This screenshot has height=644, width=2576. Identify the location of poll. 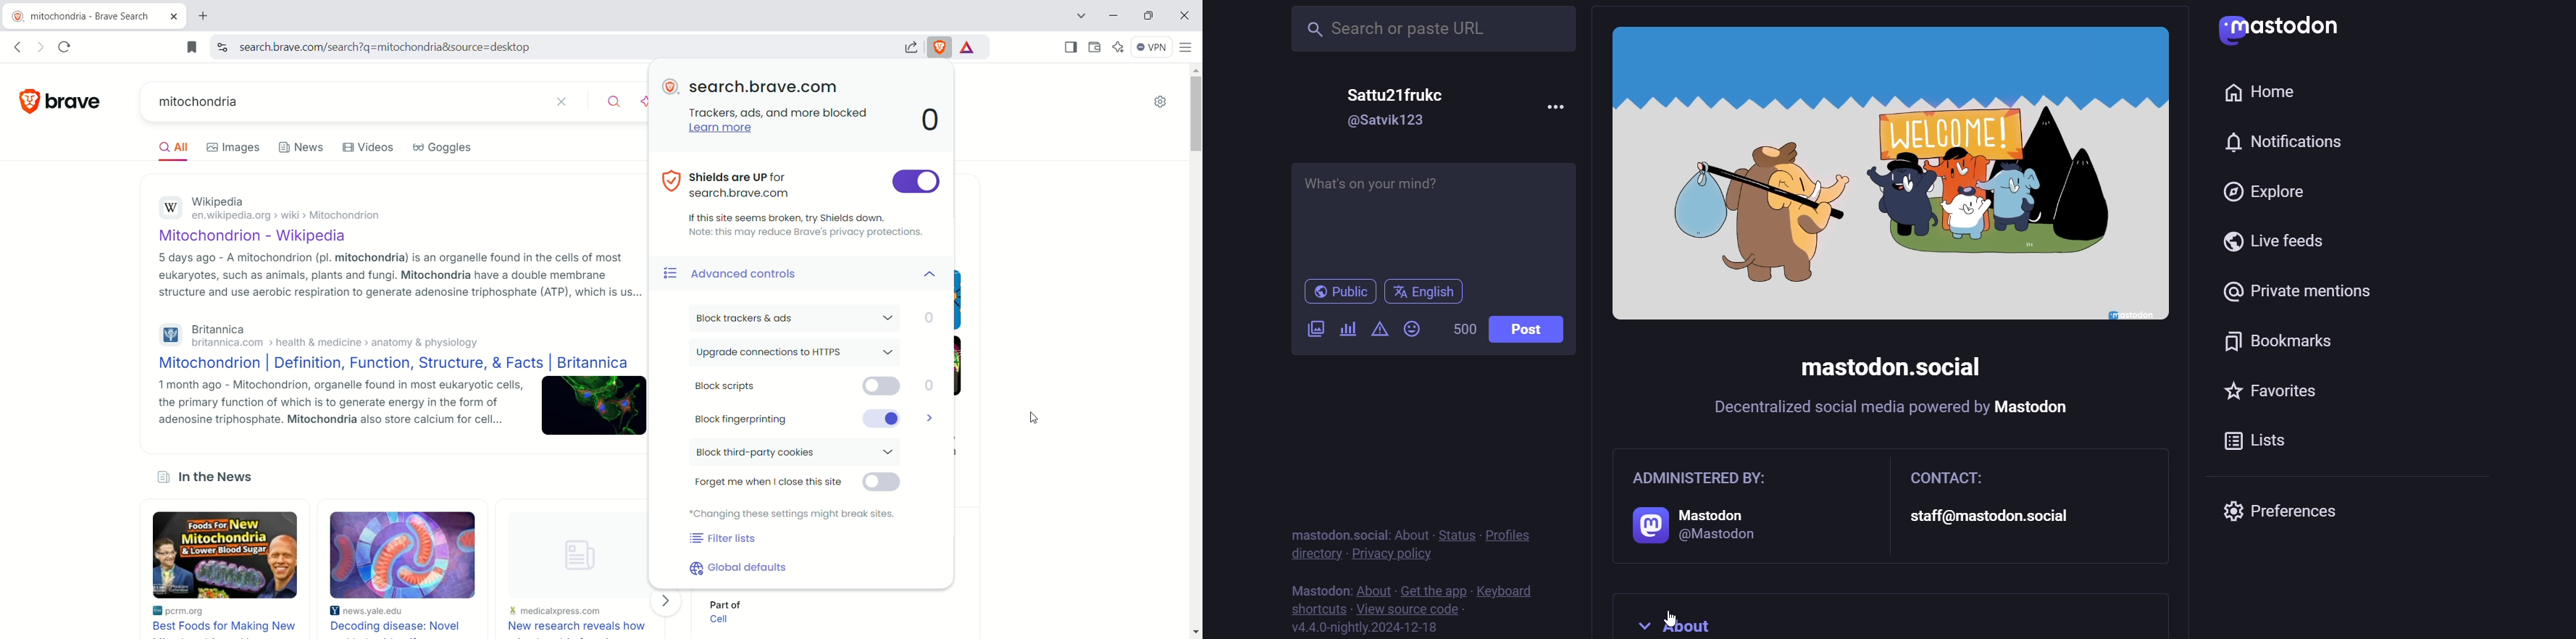
(1347, 331).